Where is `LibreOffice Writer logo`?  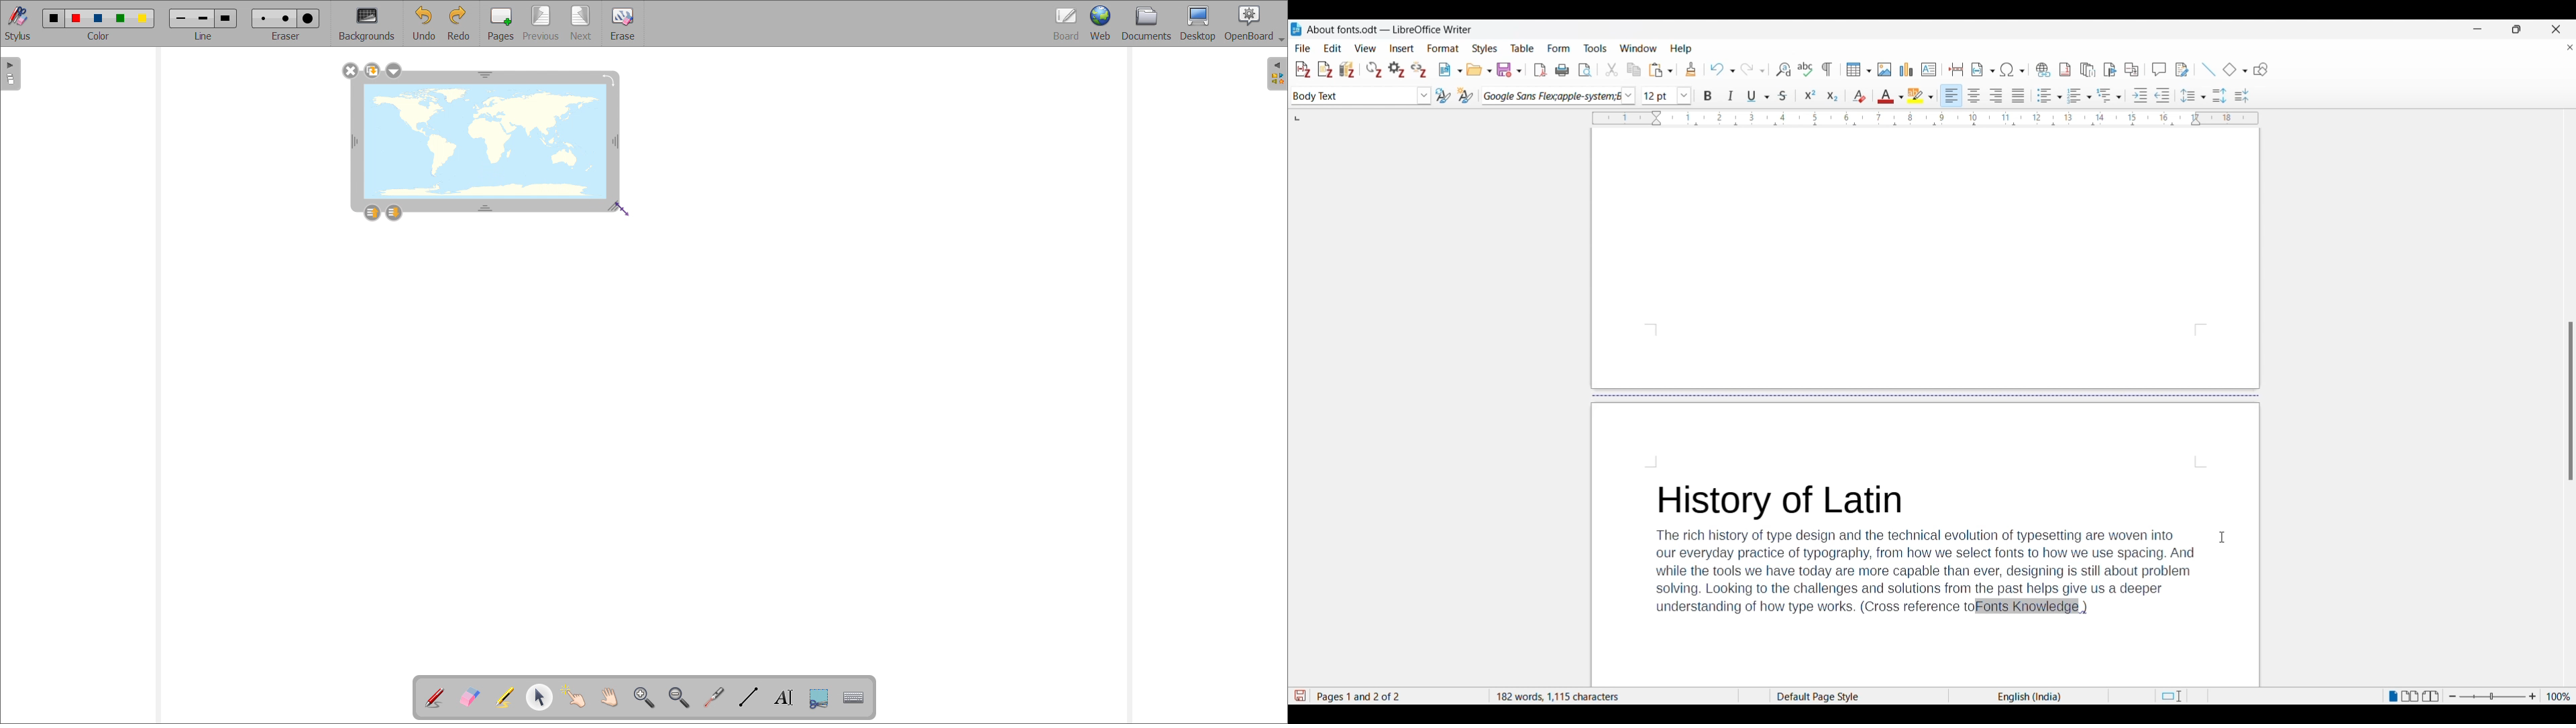 LibreOffice Writer logo is located at coordinates (1296, 29).